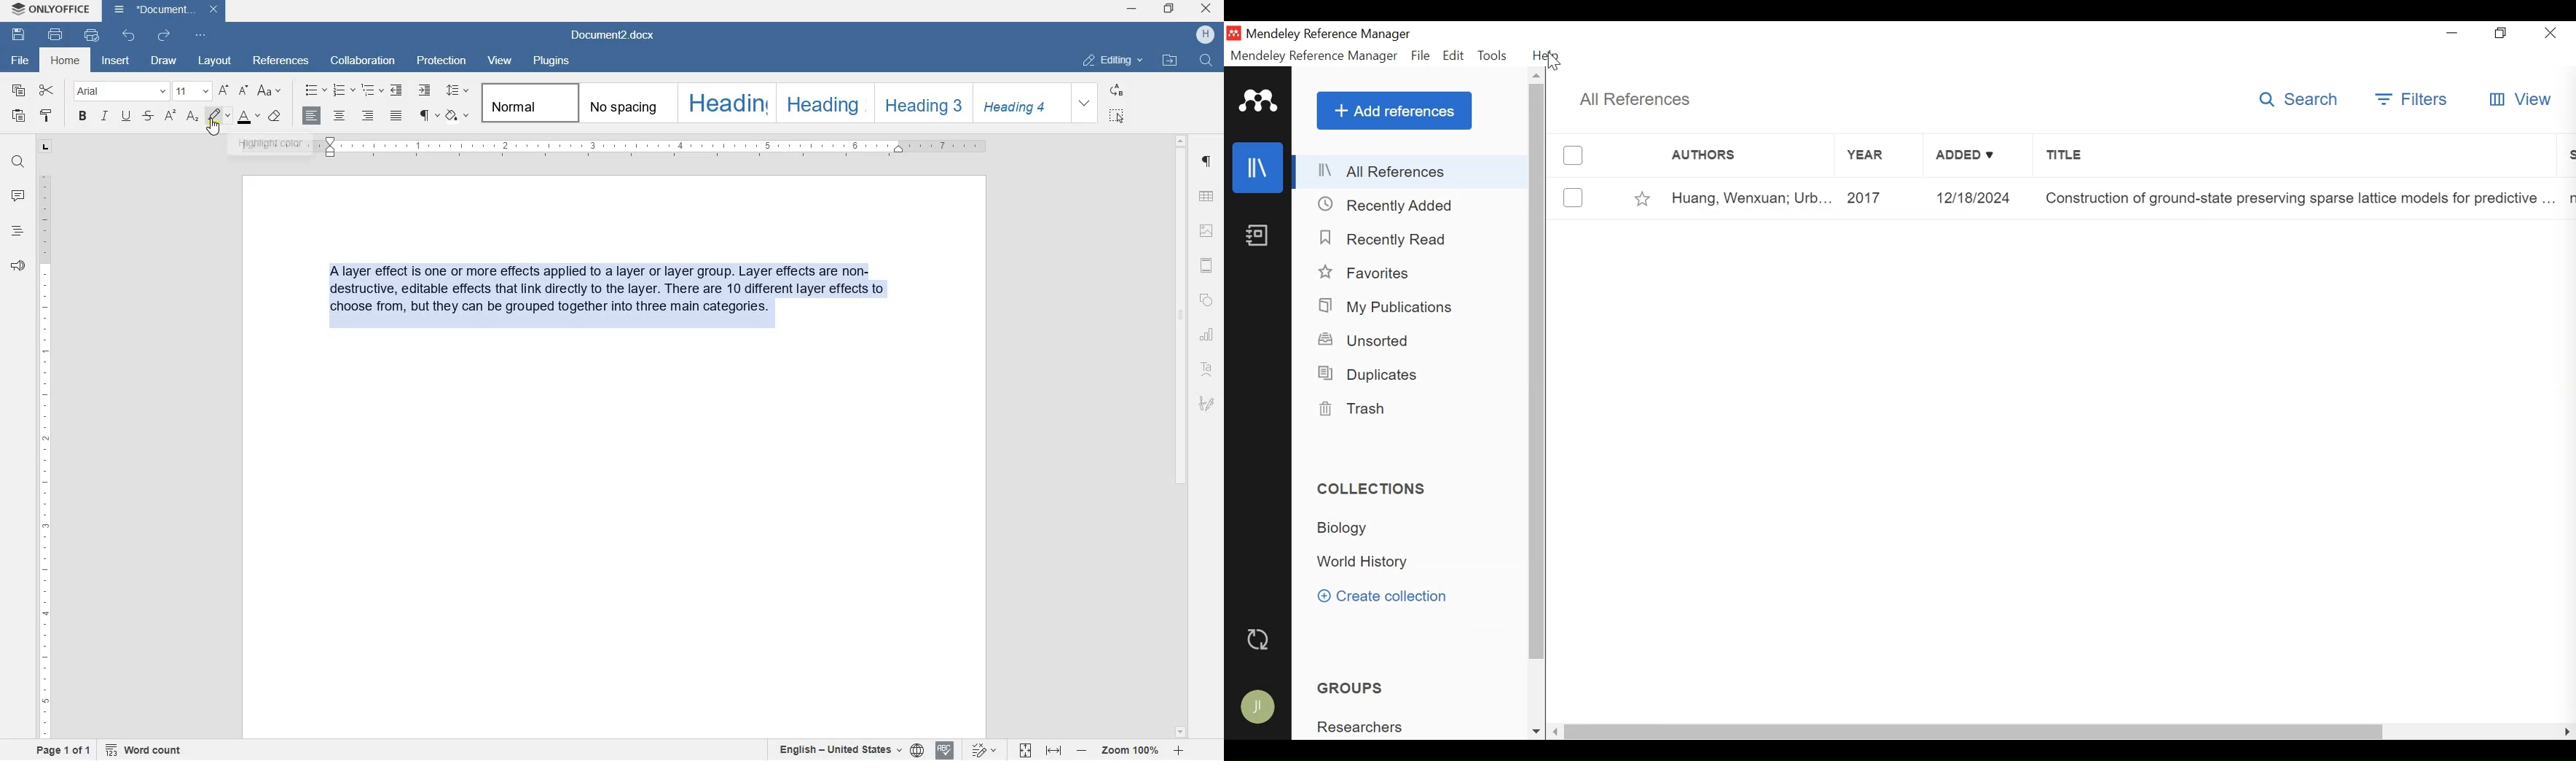  What do you see at coordinates (20, 117) in the screenshot?
I see `PASTE` at bounding box center [20, 117].